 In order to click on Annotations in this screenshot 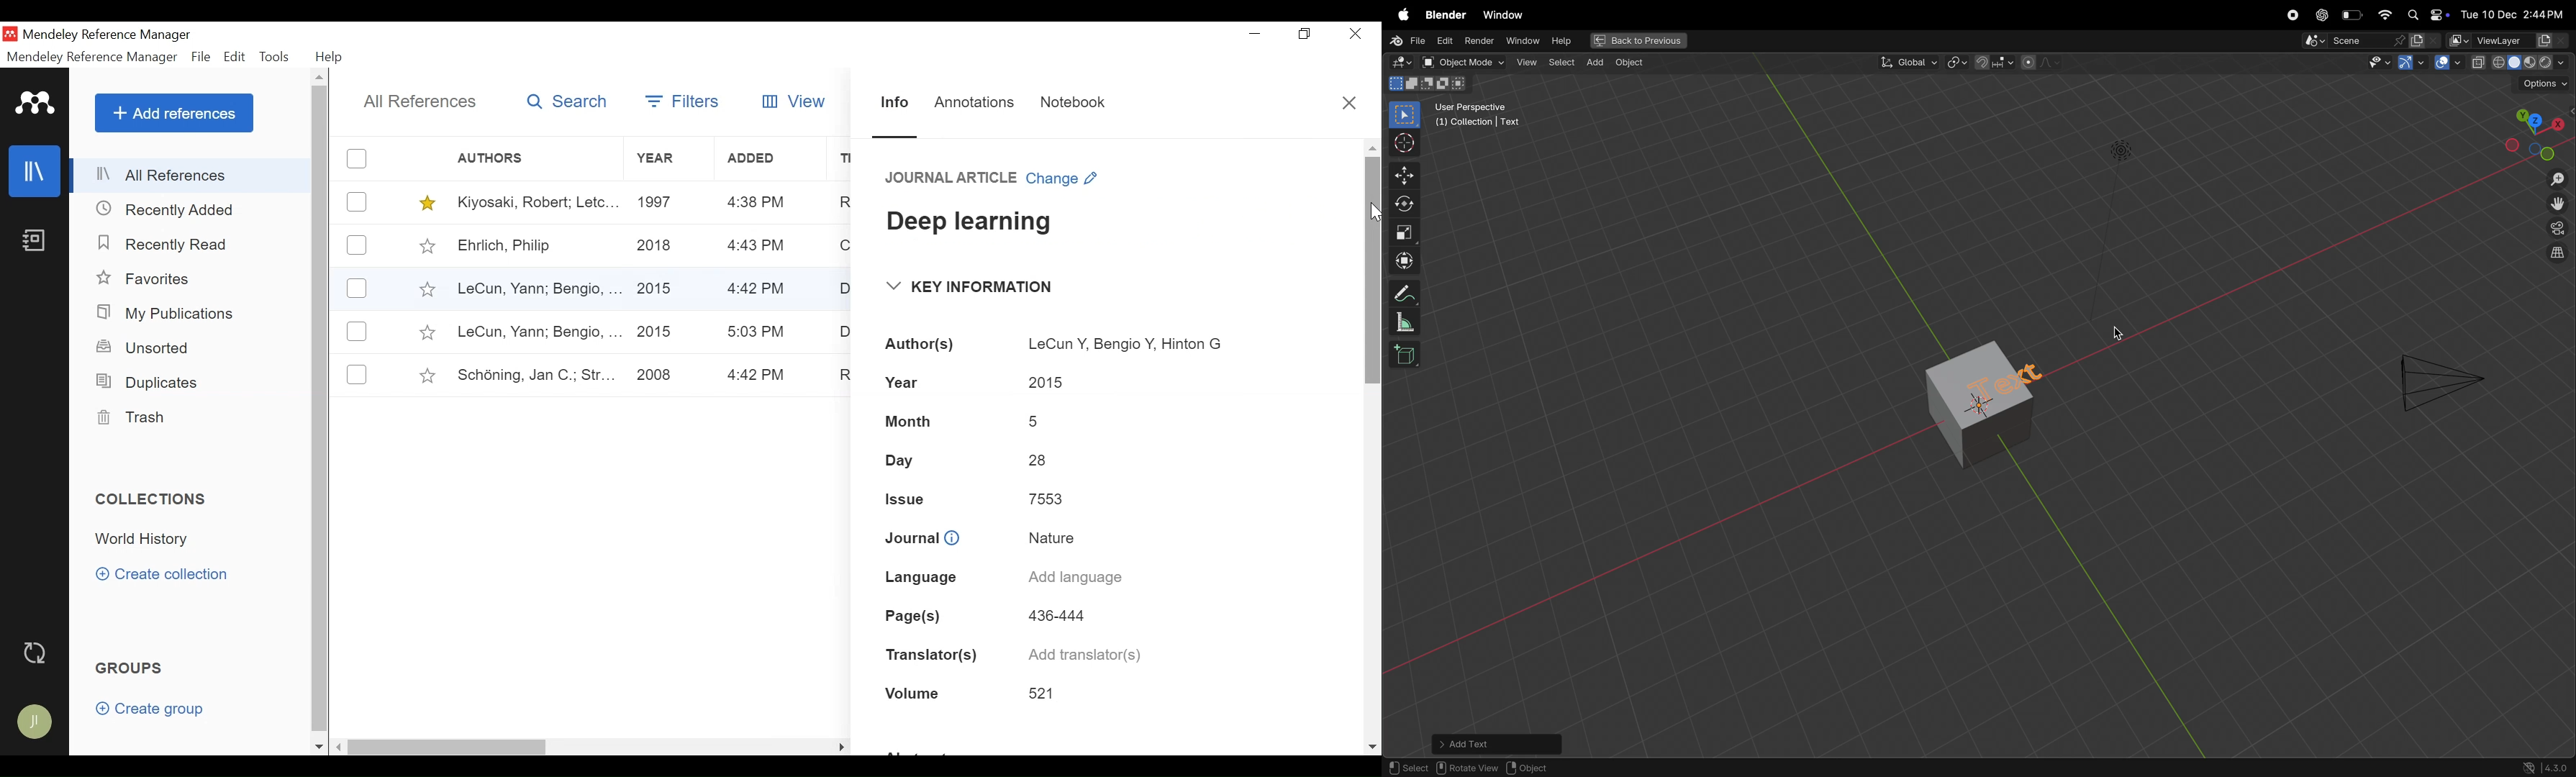, I will do `click(975, 103)`.